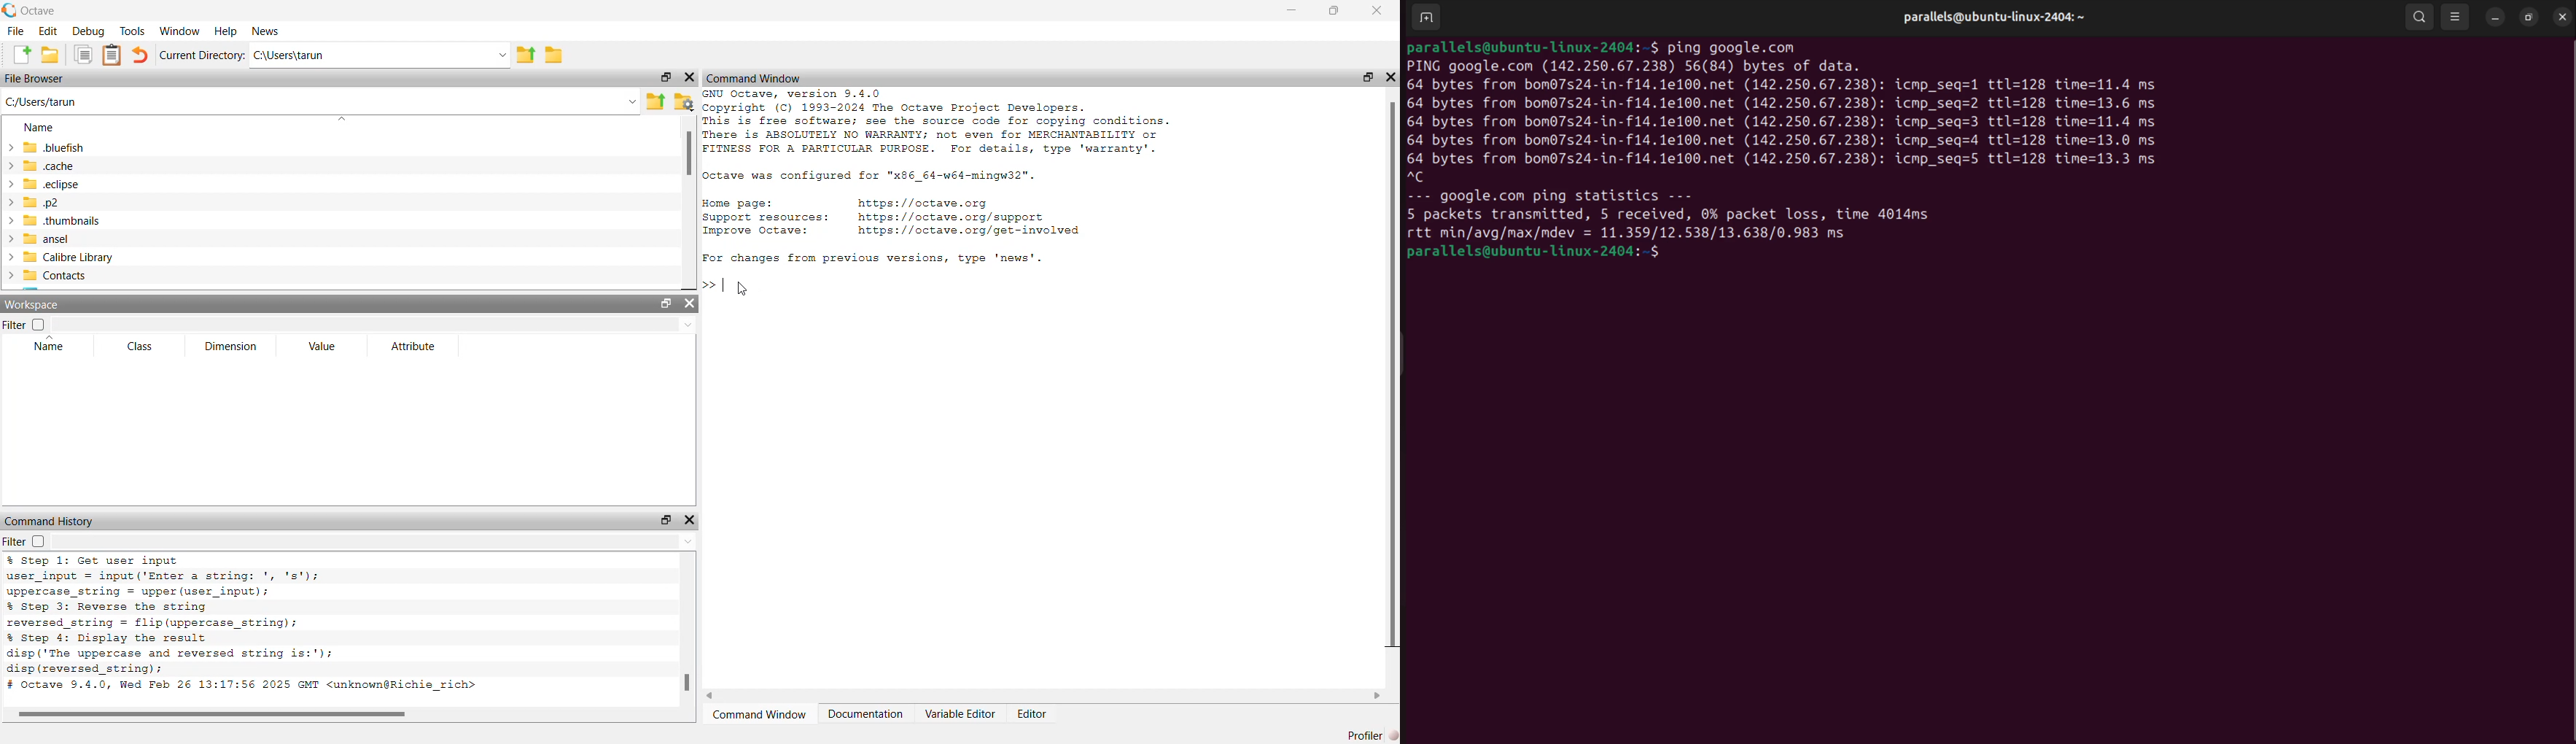 The height and width of the screenshot is (756, 2576). What do you see at coordinates (64, 277) in the screenshot?
I see `contacts` at bounding box center [64, 277].